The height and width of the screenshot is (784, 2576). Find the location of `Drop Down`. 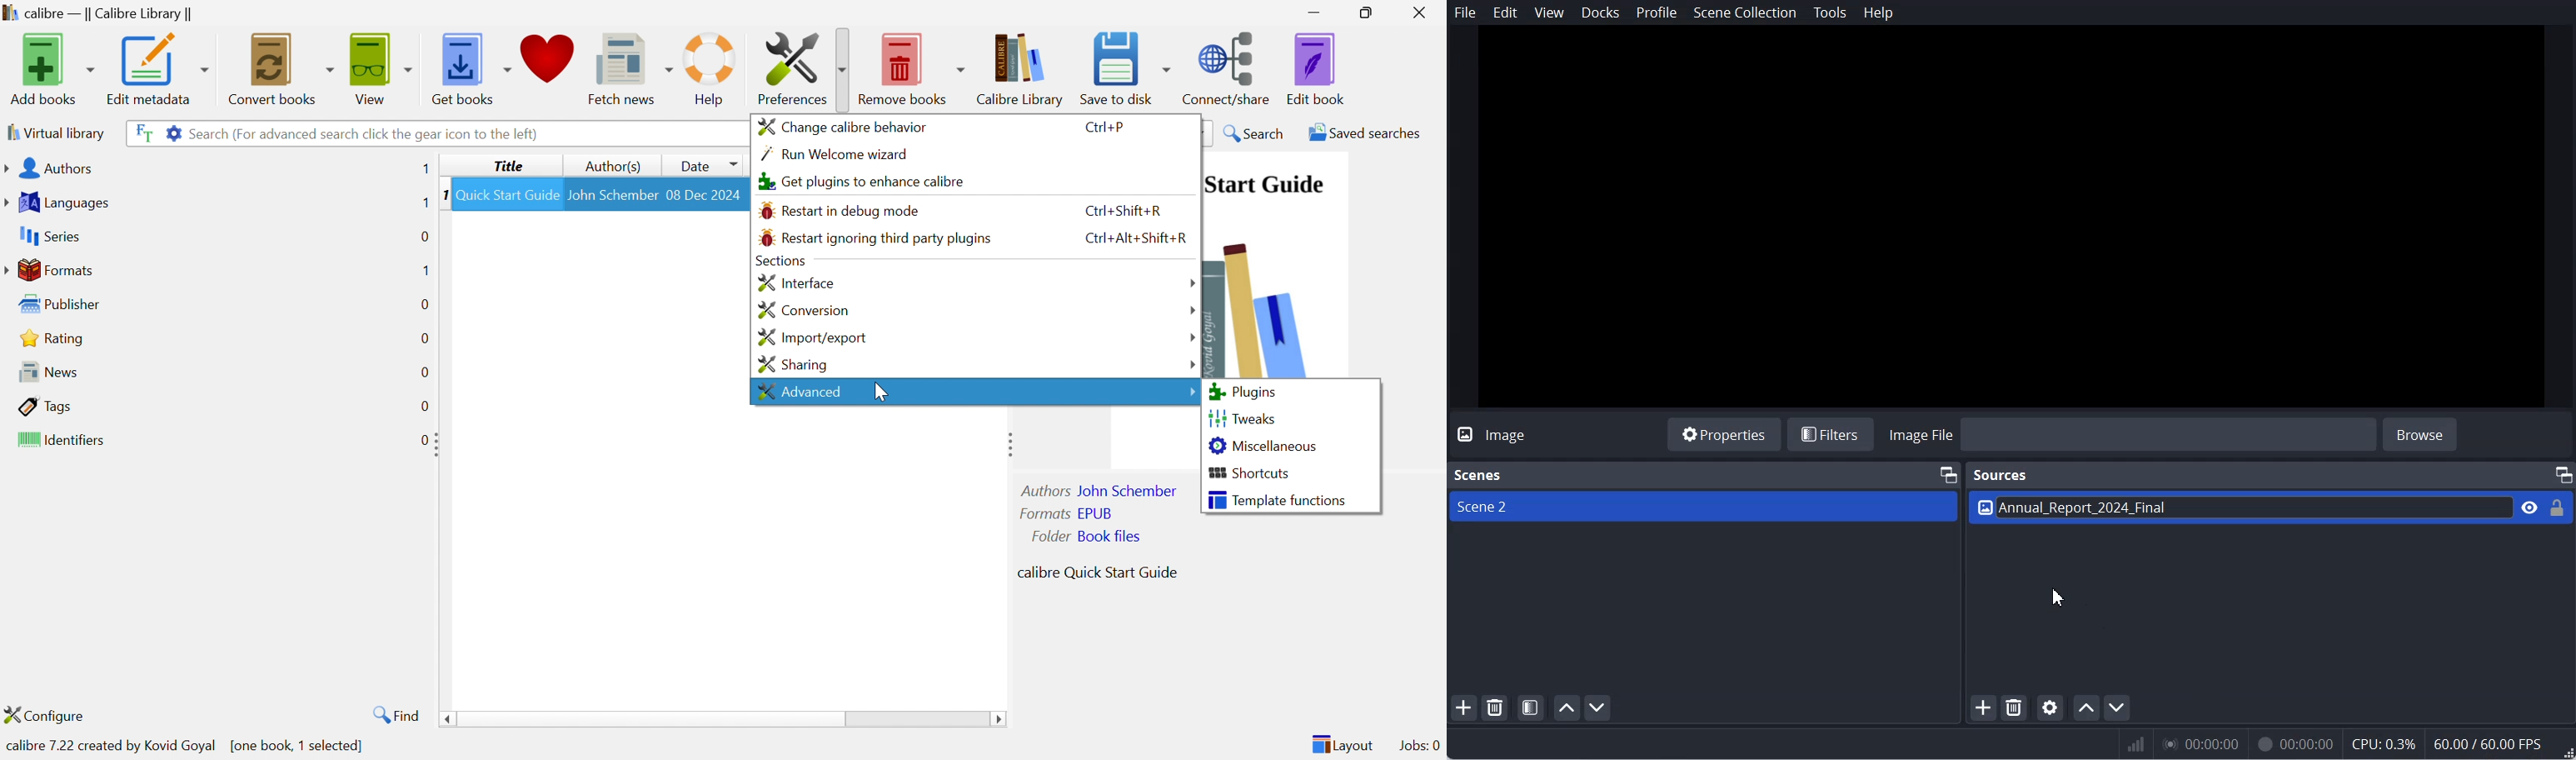

Drop Down is located at coordinates (1193, 363).